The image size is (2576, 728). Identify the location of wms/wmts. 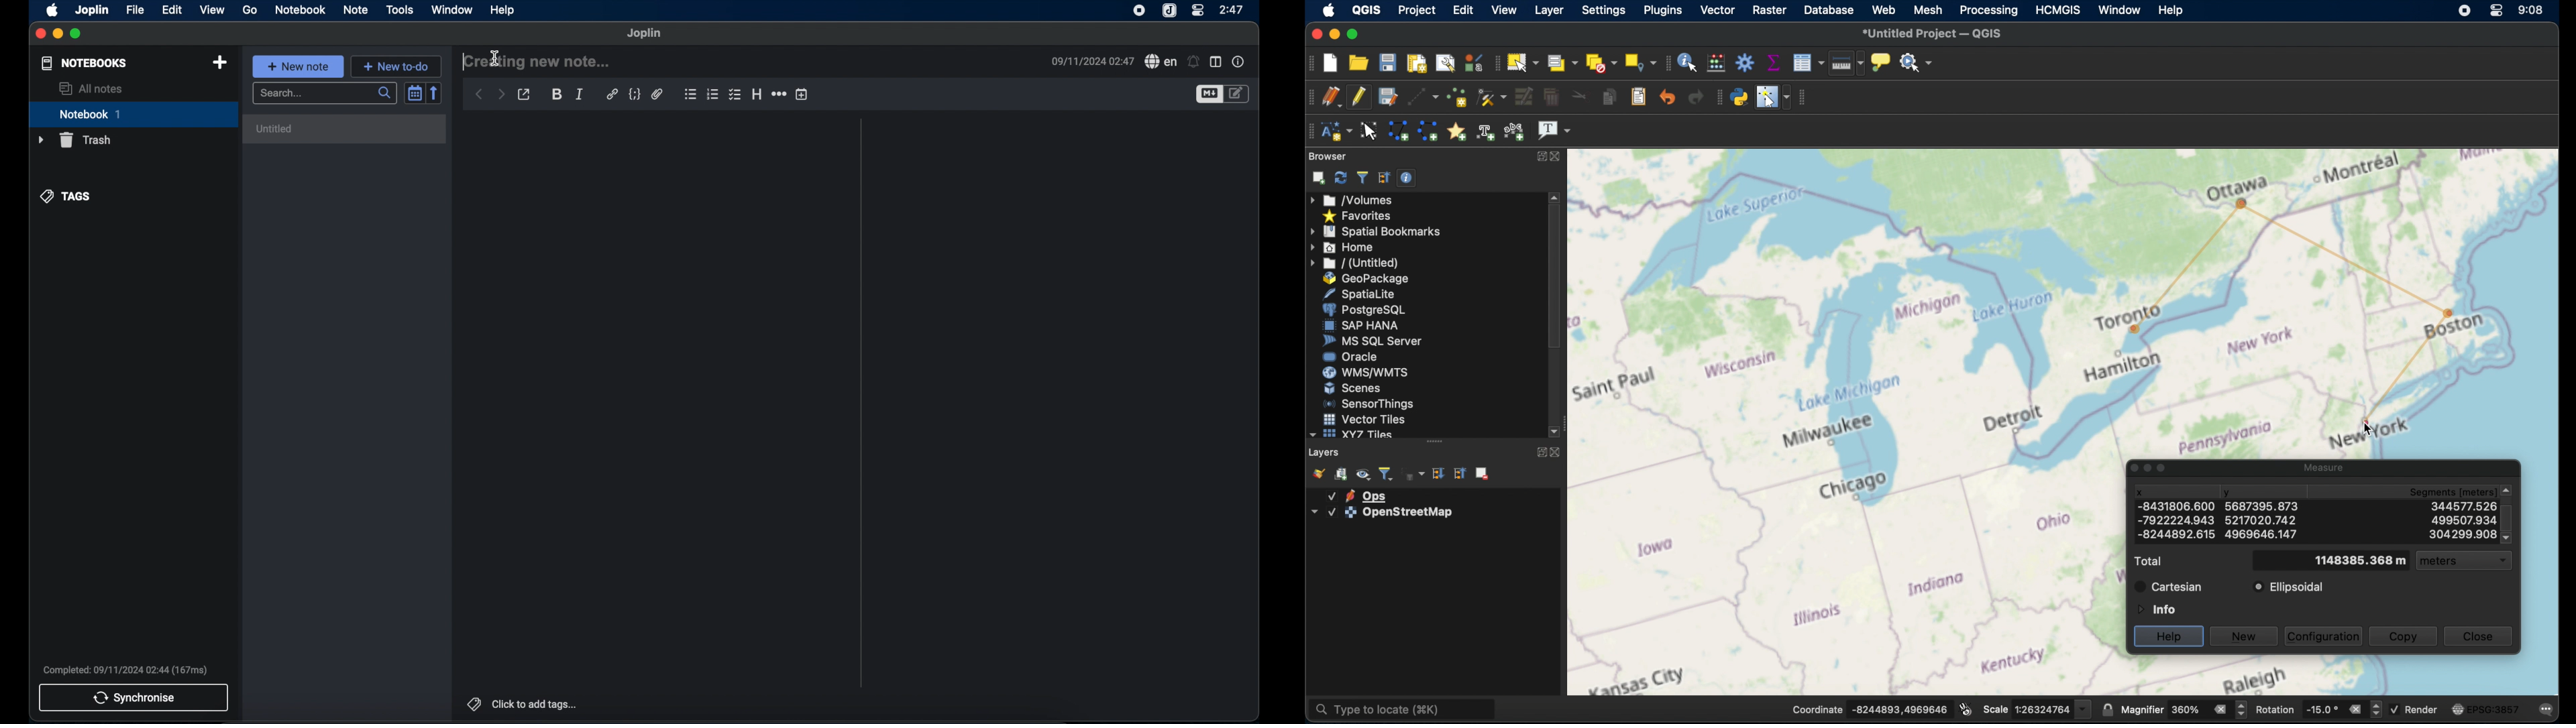
(1365, 373).